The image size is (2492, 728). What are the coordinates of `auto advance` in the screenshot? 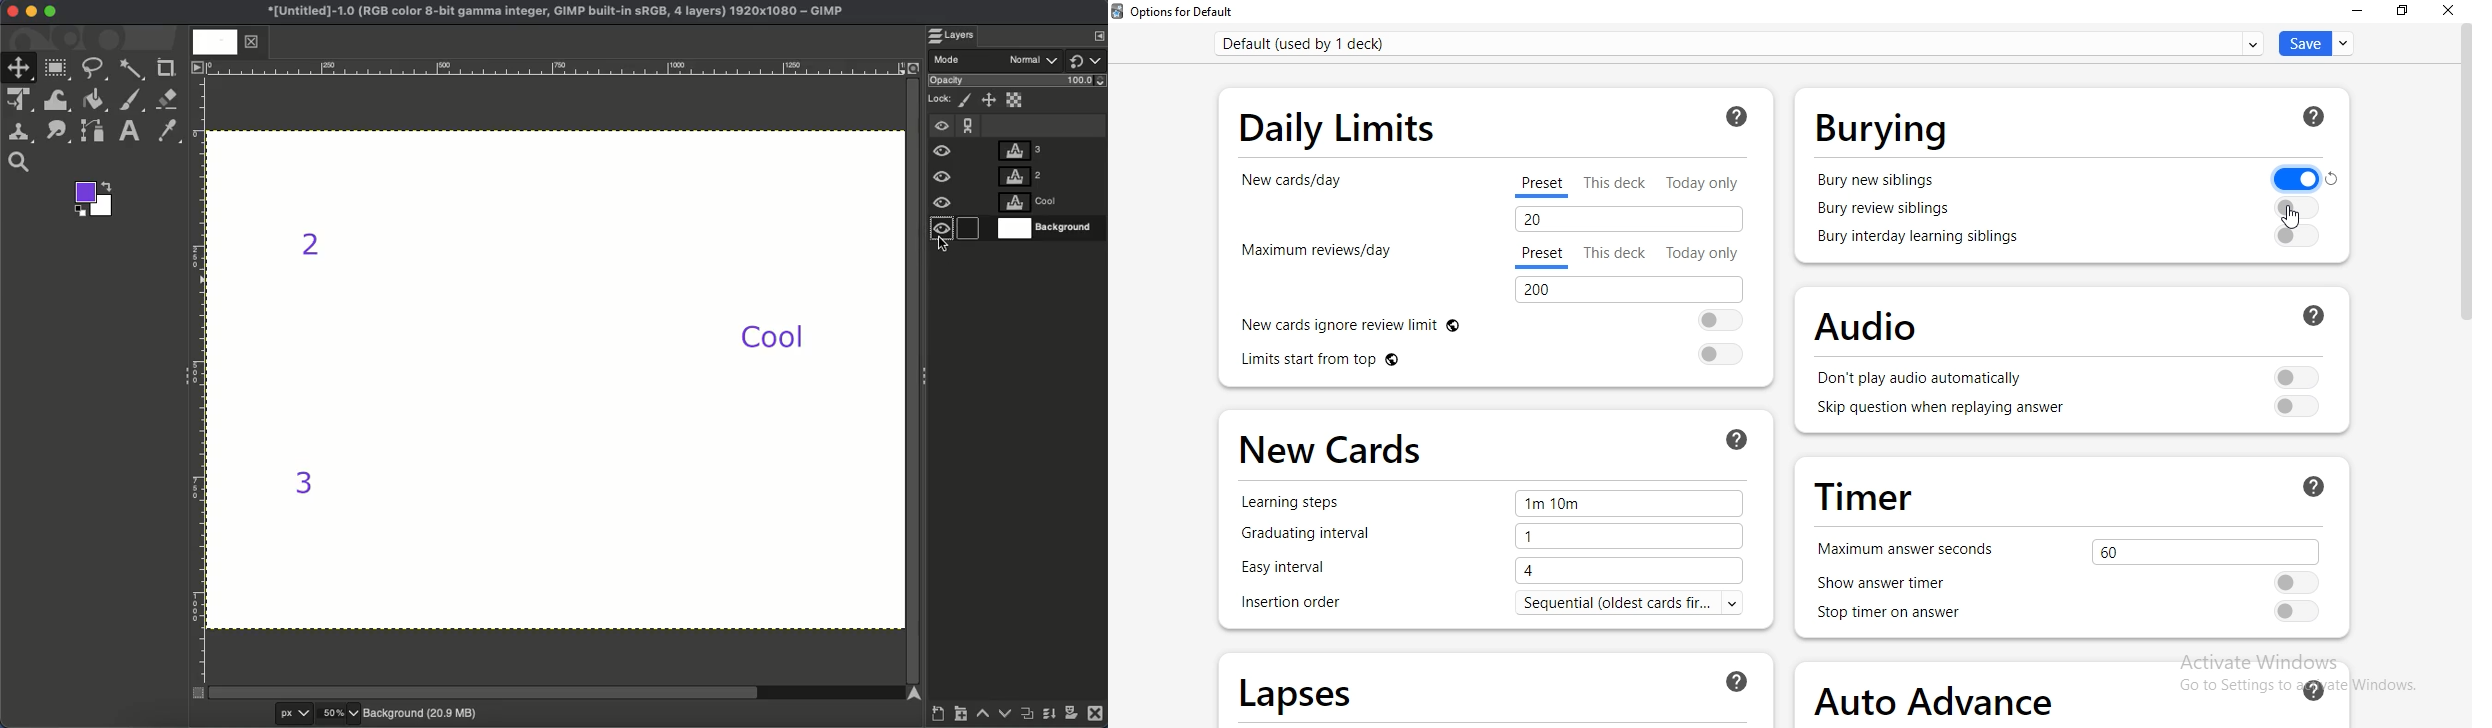 It's located at (1939, 694).